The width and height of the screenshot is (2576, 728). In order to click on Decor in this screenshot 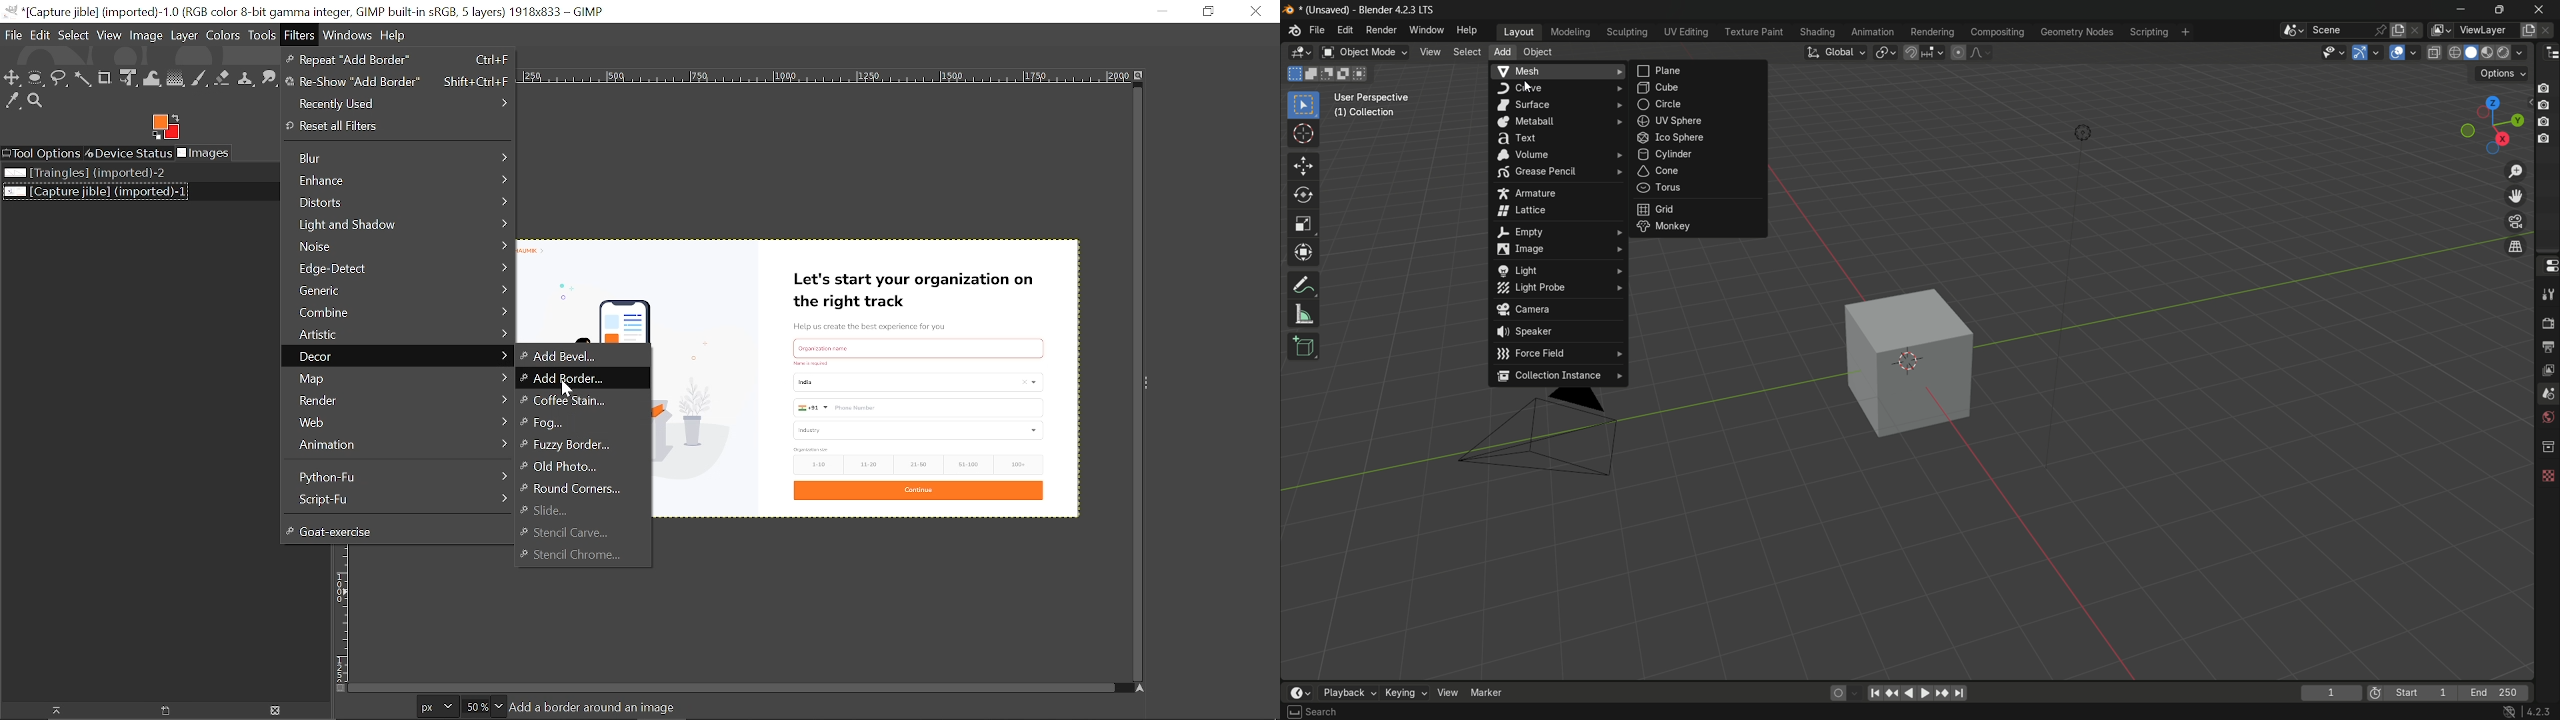, I will do `click(398, 357)`.